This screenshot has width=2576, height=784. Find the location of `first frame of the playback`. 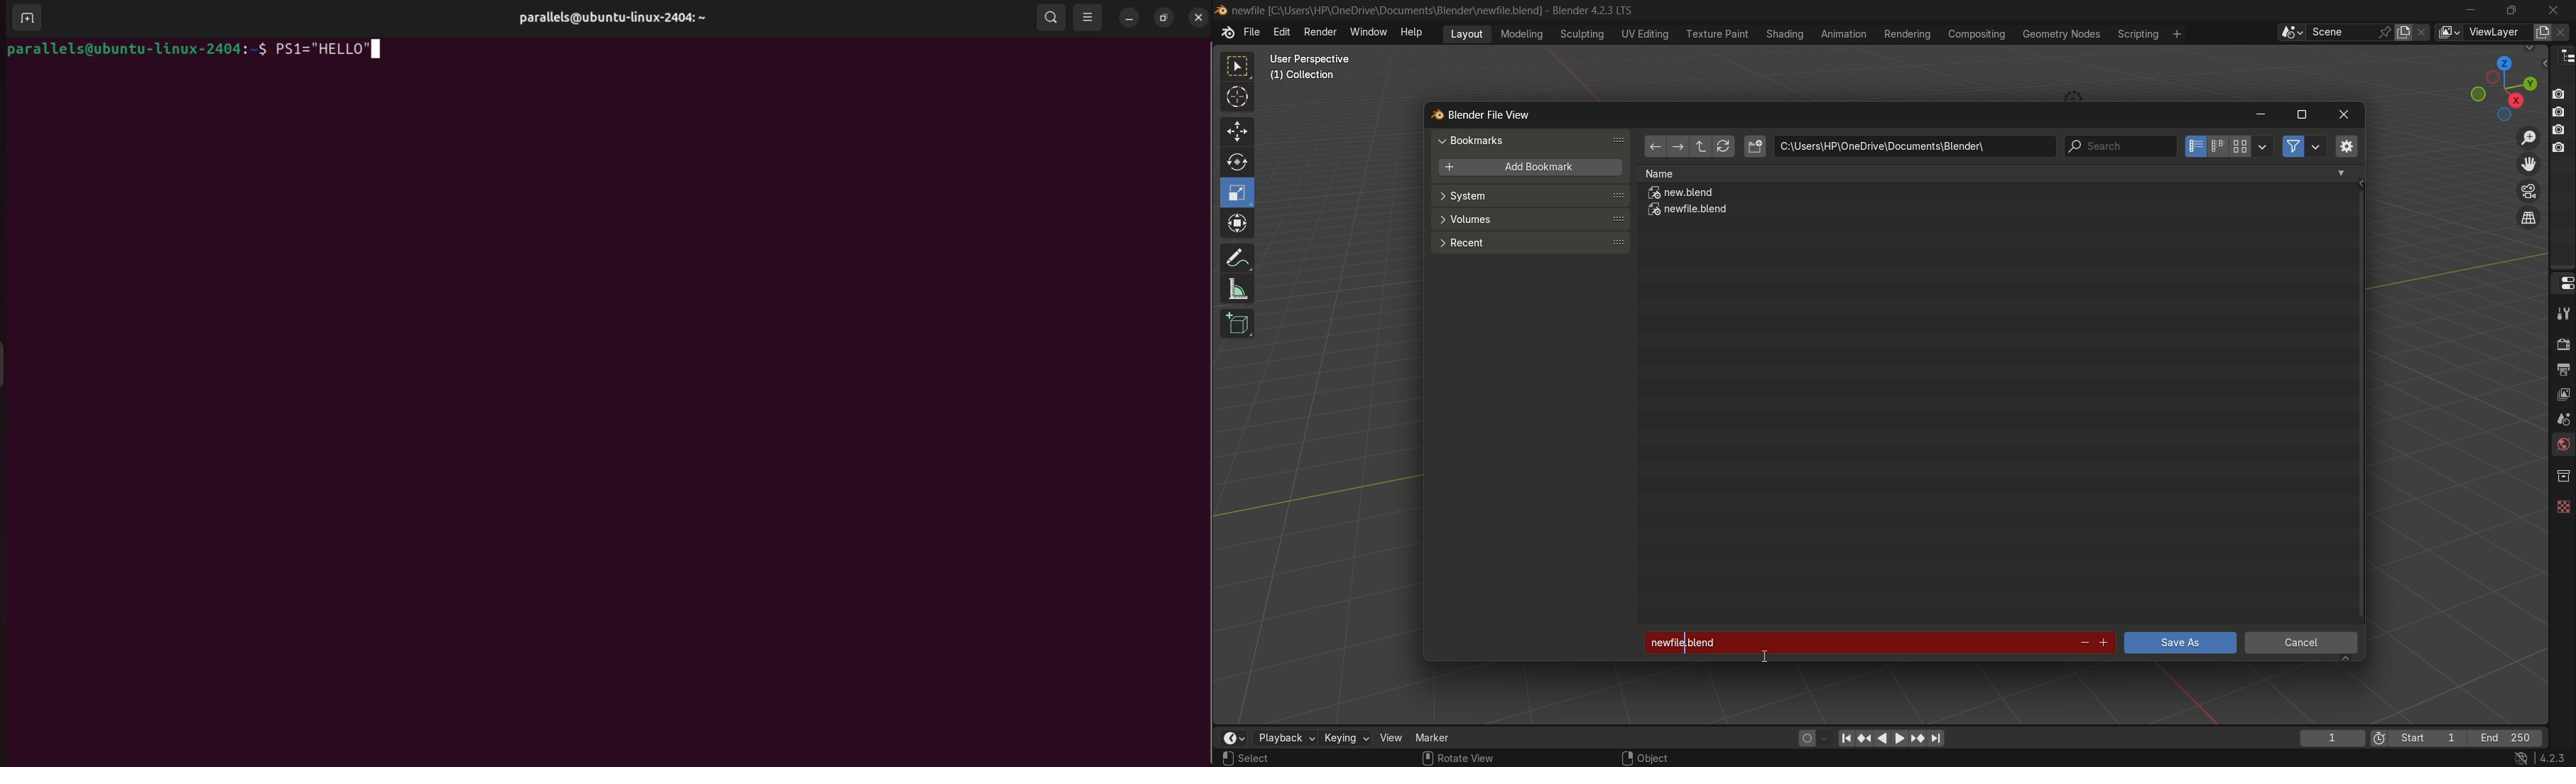

first frame of the playback is located at coordinates (2418, 738).